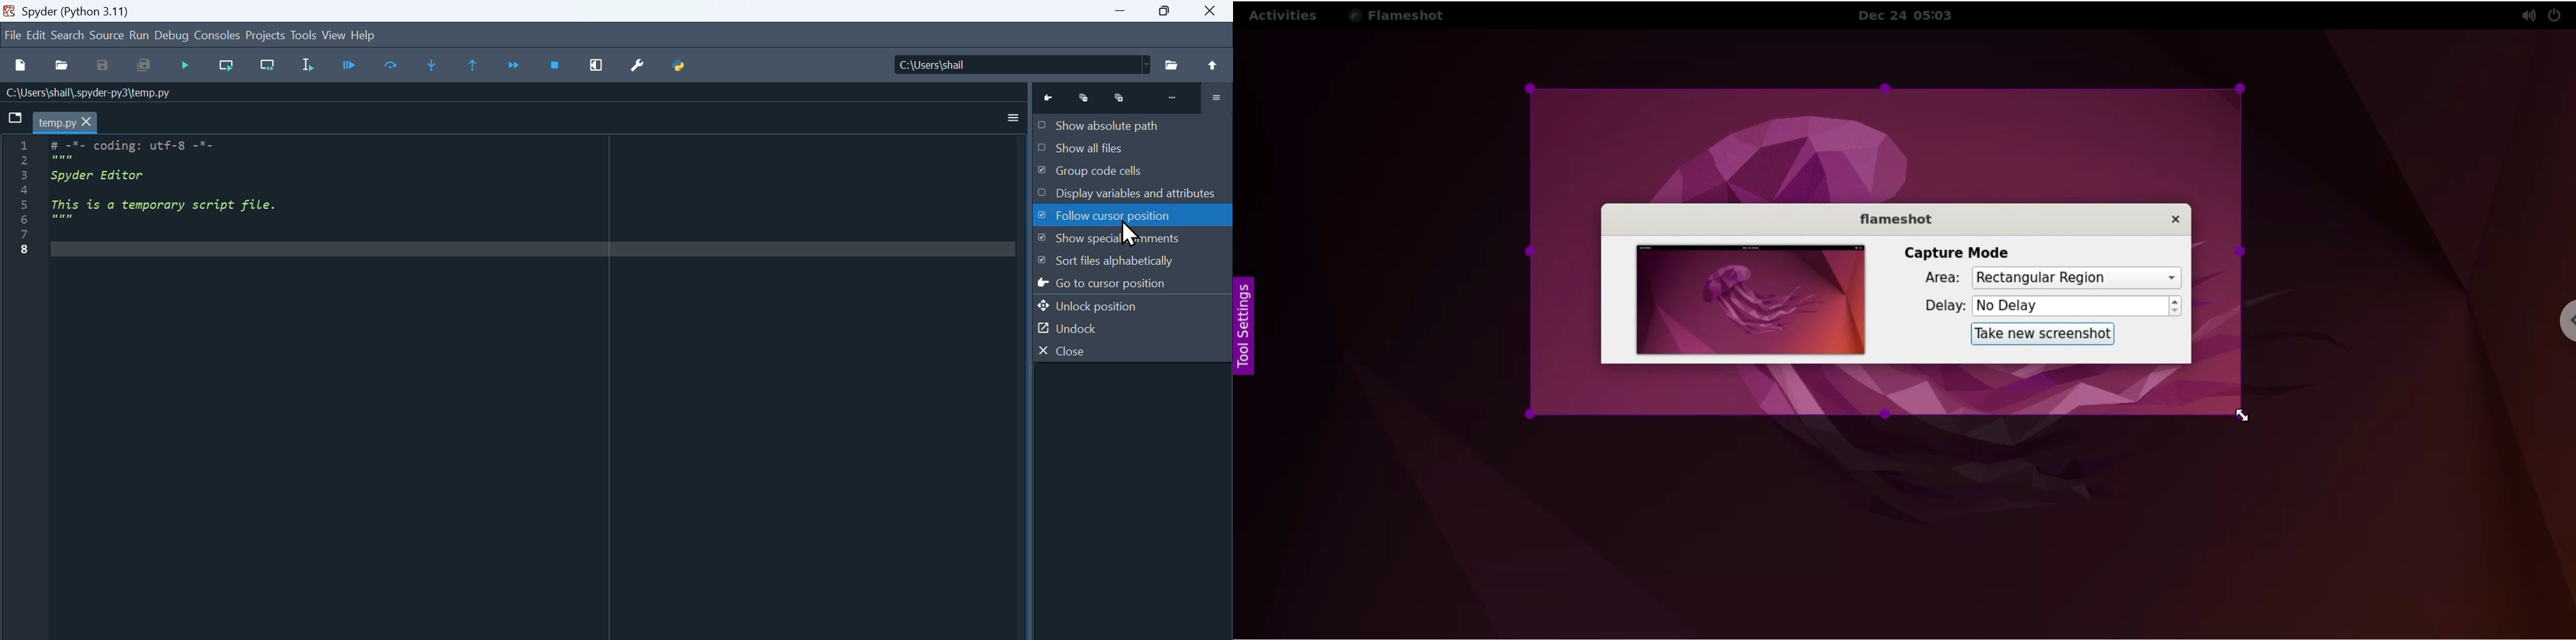 This screenshot has width=2576, height=644. What do you see at coordinates (226, 68) in the screenshot?
I see `run current line` at bounding box center [226, 68].